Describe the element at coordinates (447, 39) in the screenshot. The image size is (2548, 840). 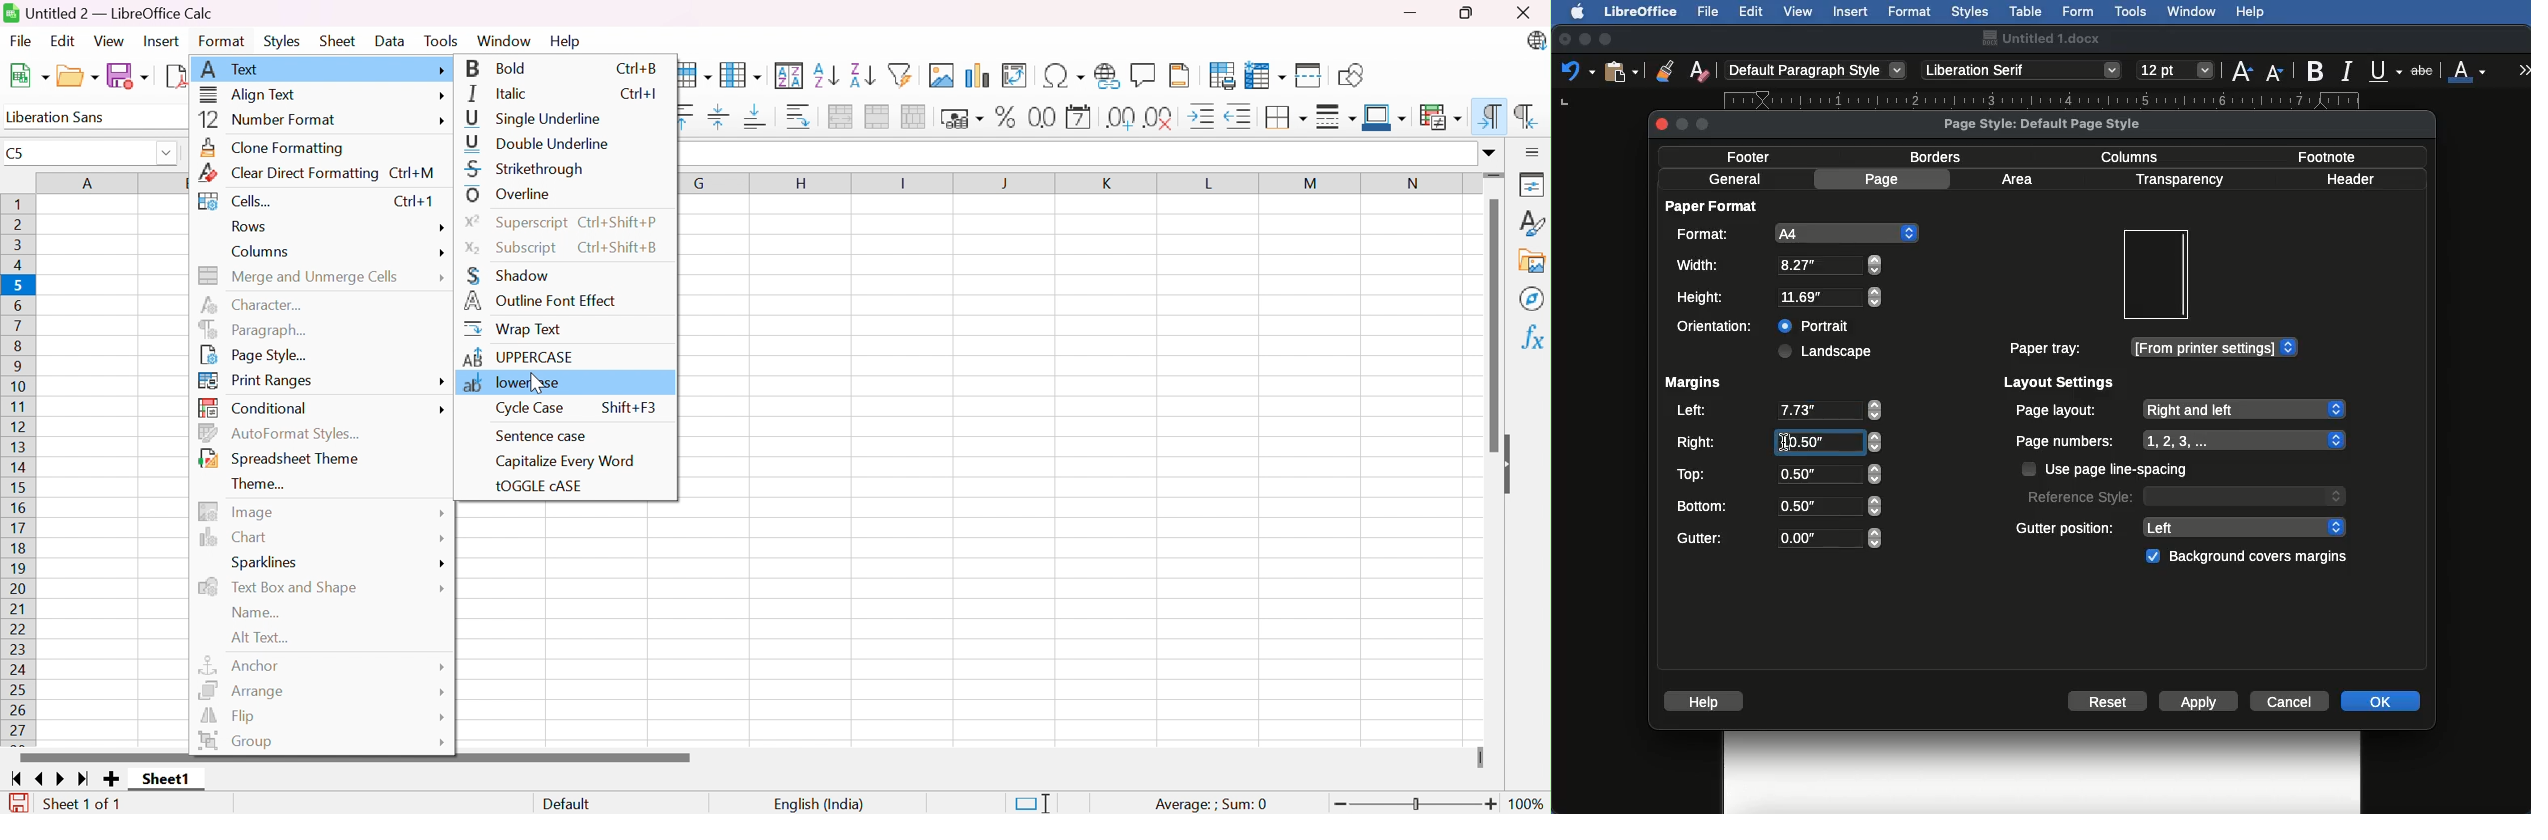
I see `Tools` at that location.